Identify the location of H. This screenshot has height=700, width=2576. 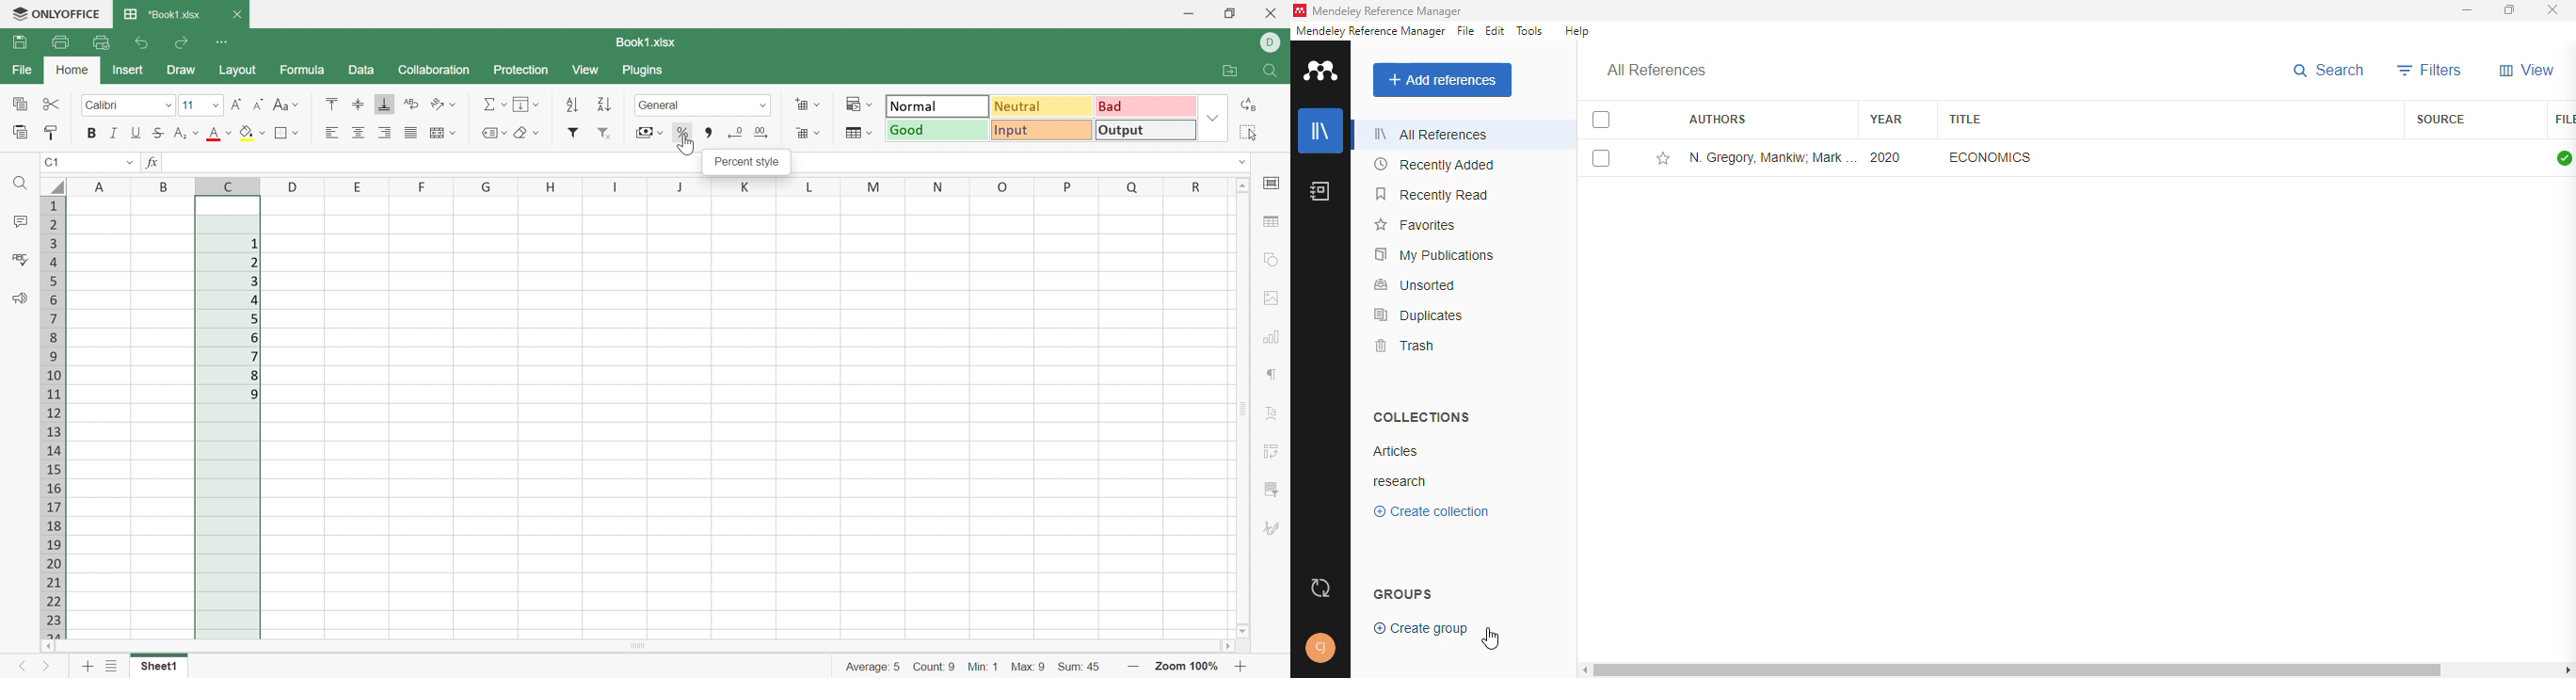
(548, 188).